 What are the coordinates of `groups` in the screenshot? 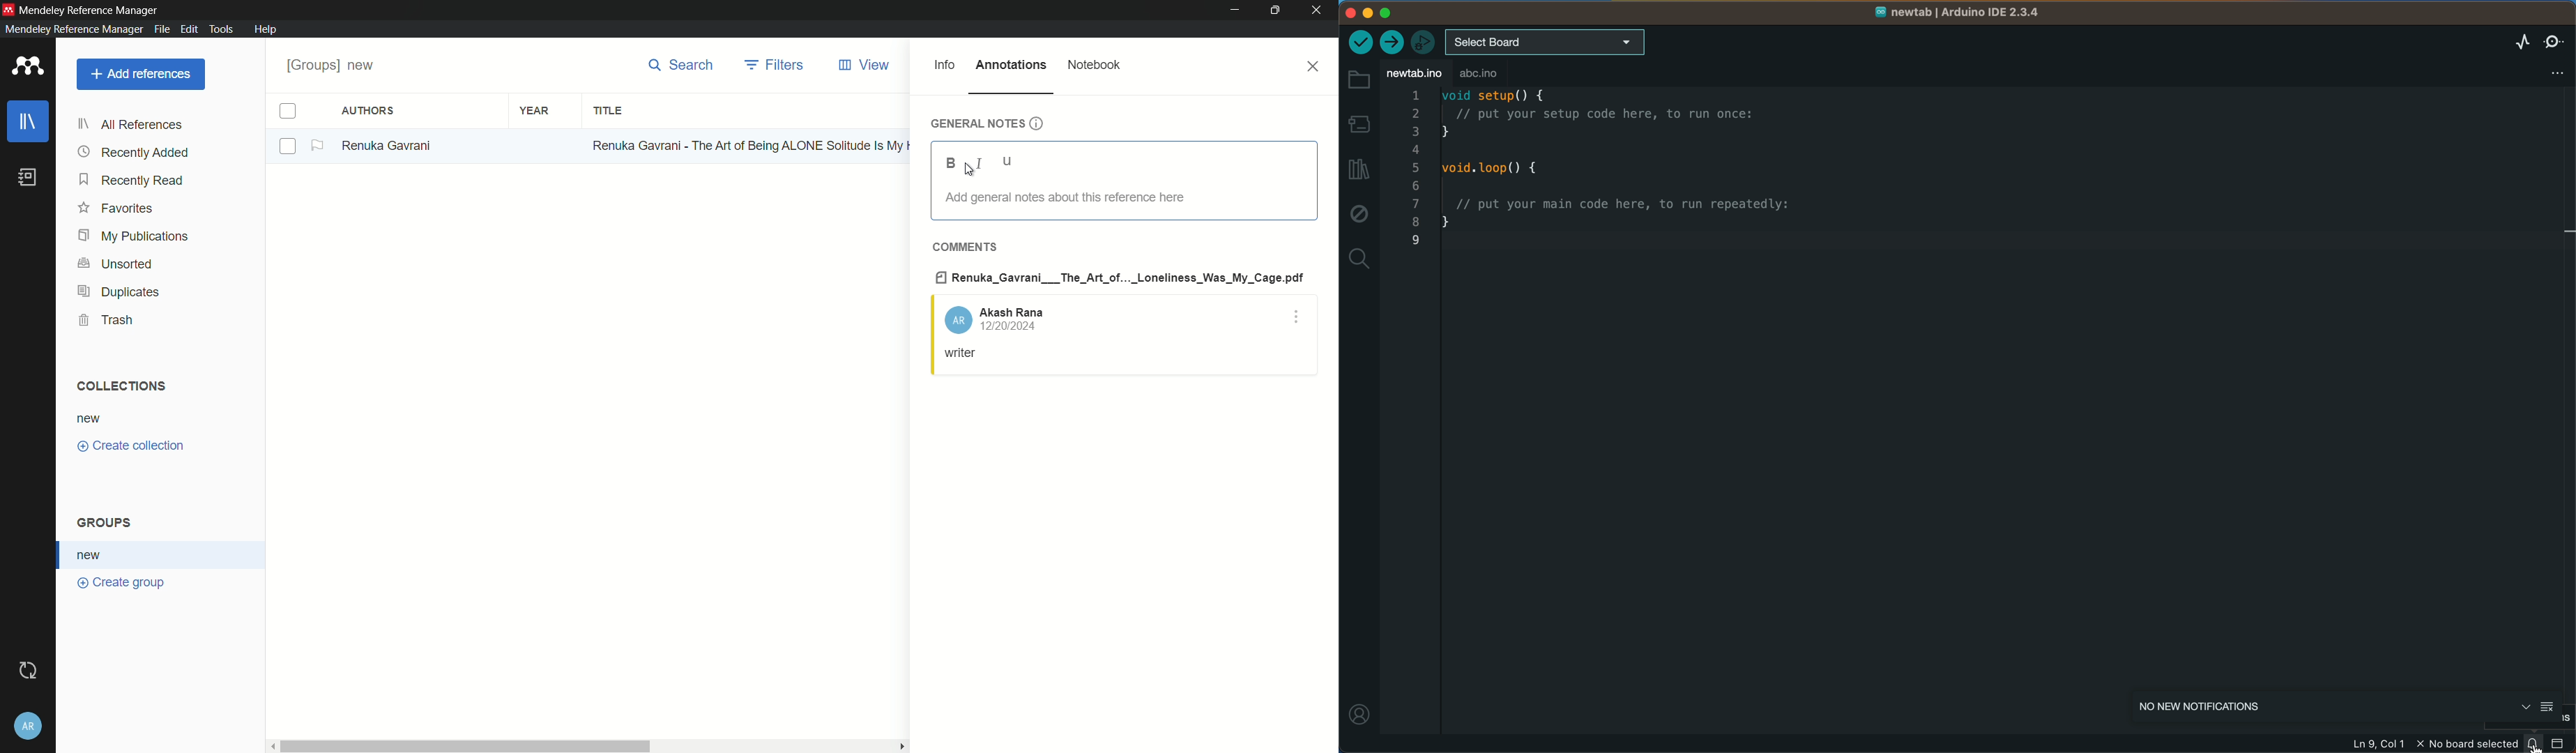 It's located at (107, 524).